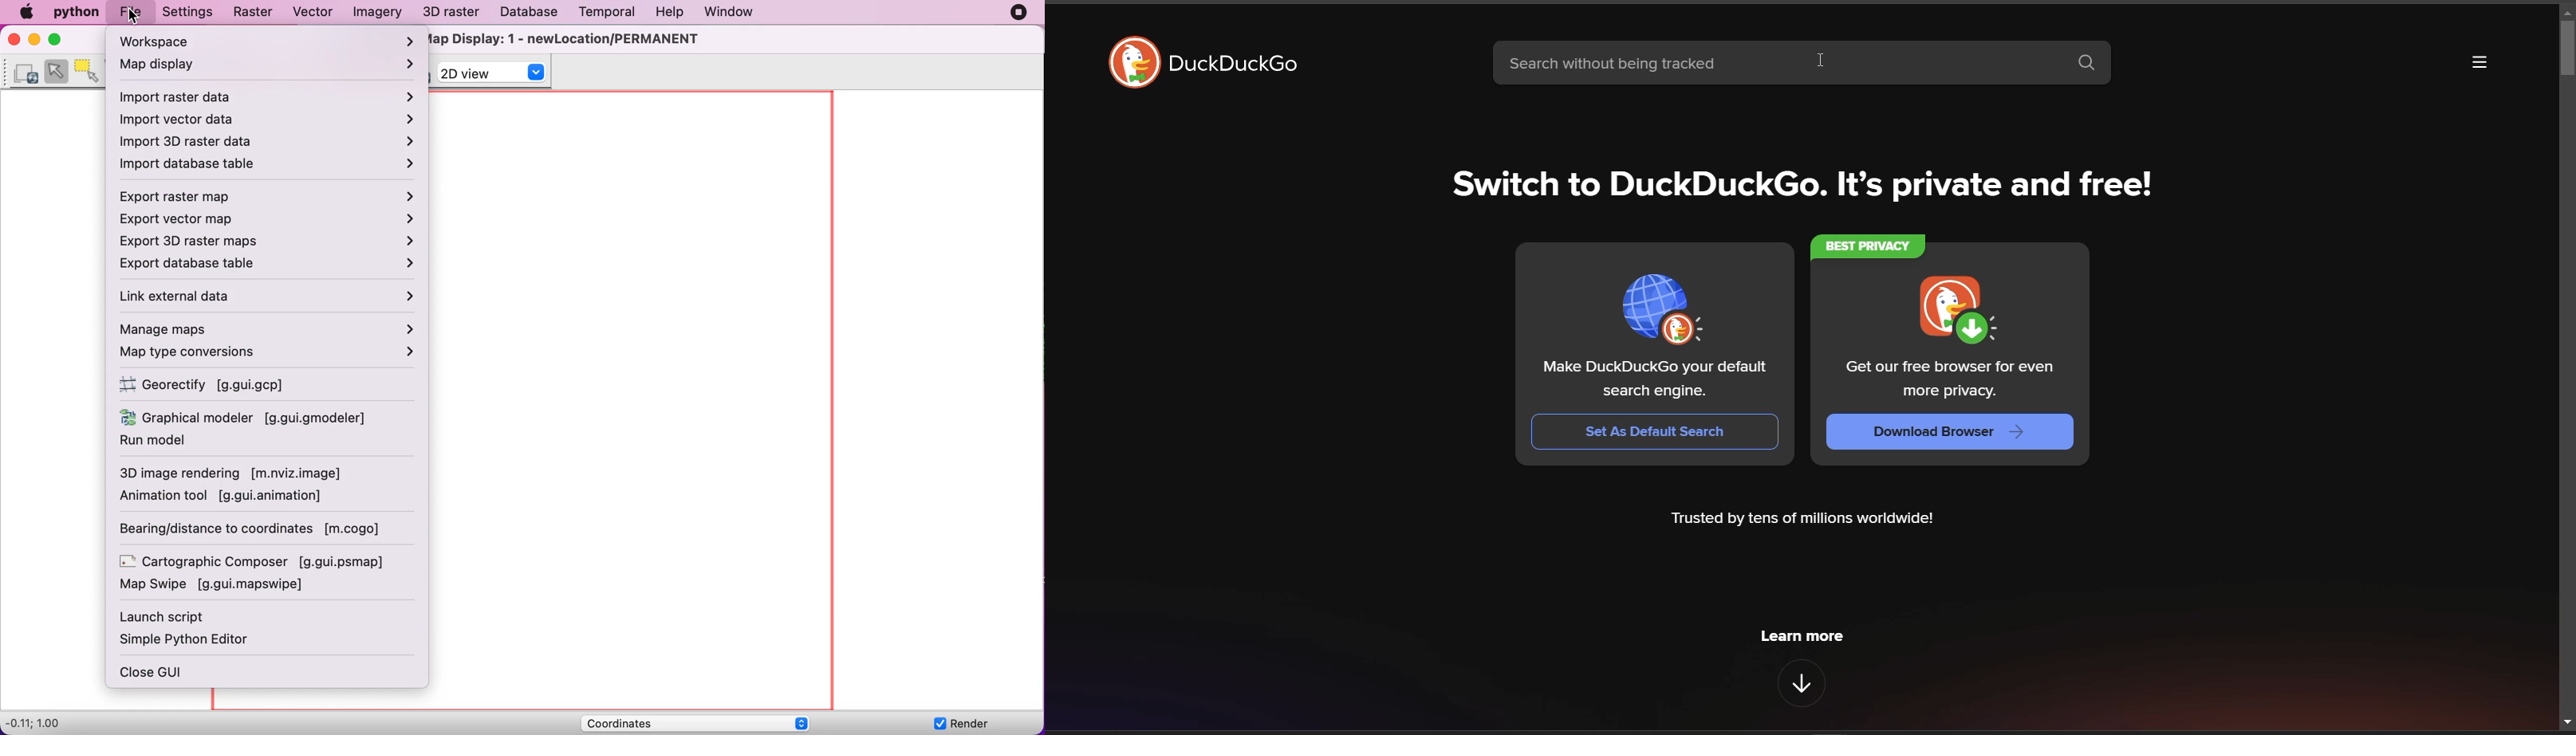  Describe the element at coordinates (2087, 66) in the screenshot. I see `search box` at that location.